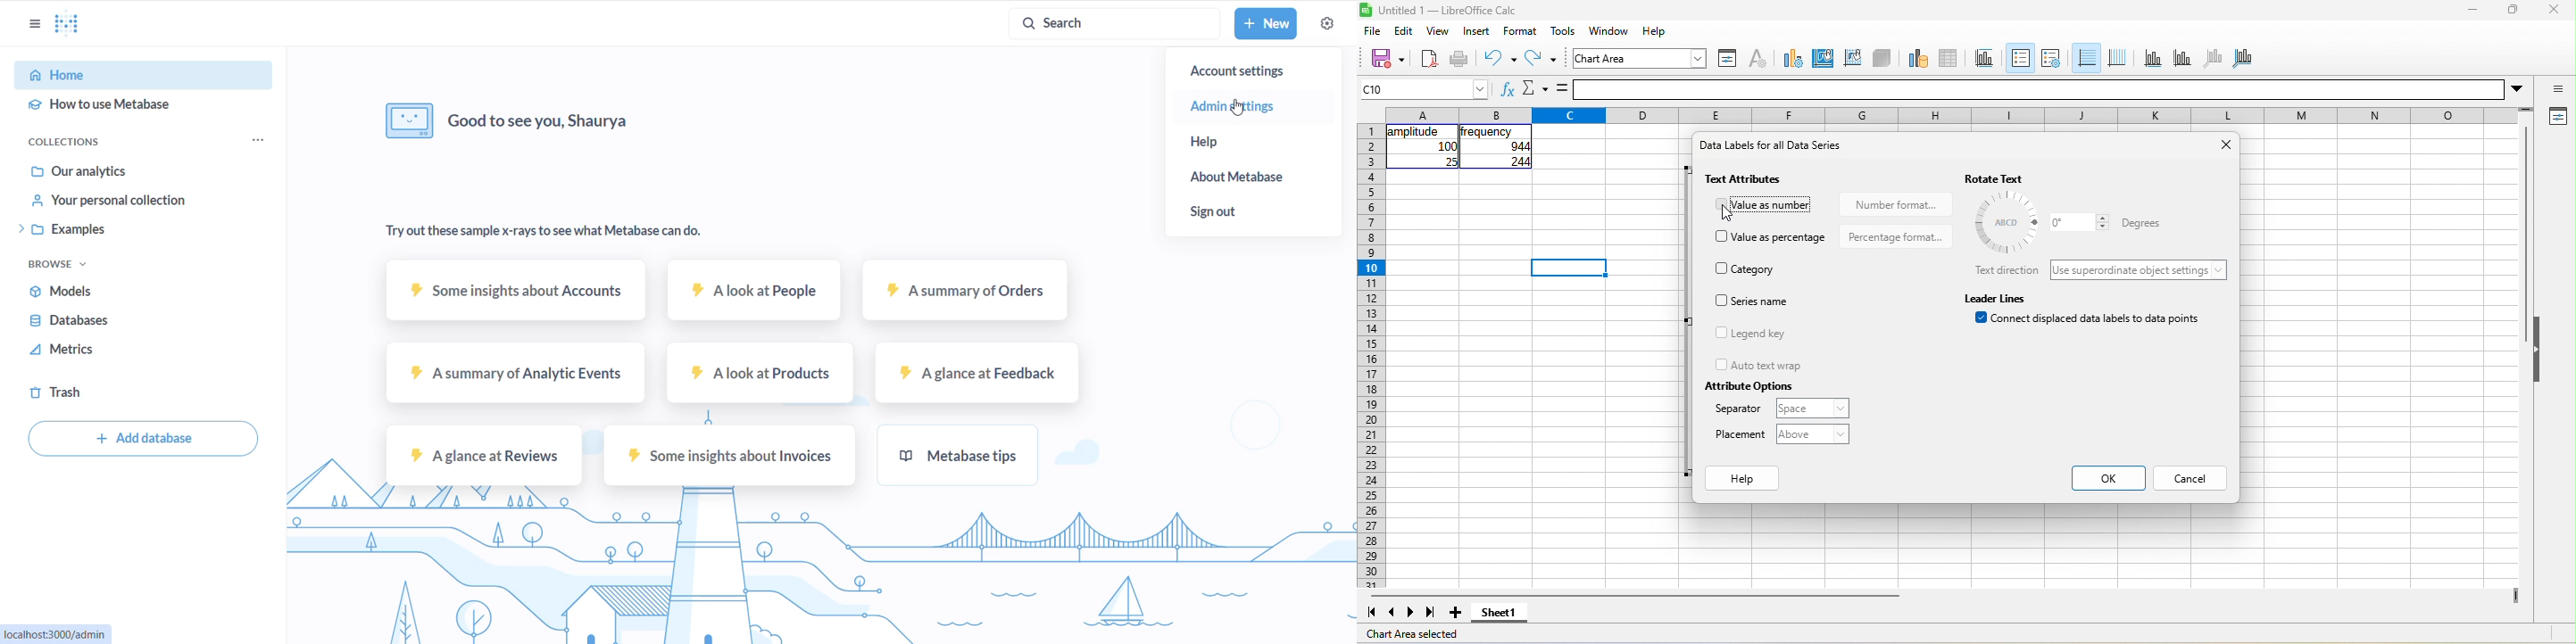 This screenshot has width=2576, height=644. Describe the element at coordinates (1733, 212) in the screenshot. I see `cursor movement` at that location.